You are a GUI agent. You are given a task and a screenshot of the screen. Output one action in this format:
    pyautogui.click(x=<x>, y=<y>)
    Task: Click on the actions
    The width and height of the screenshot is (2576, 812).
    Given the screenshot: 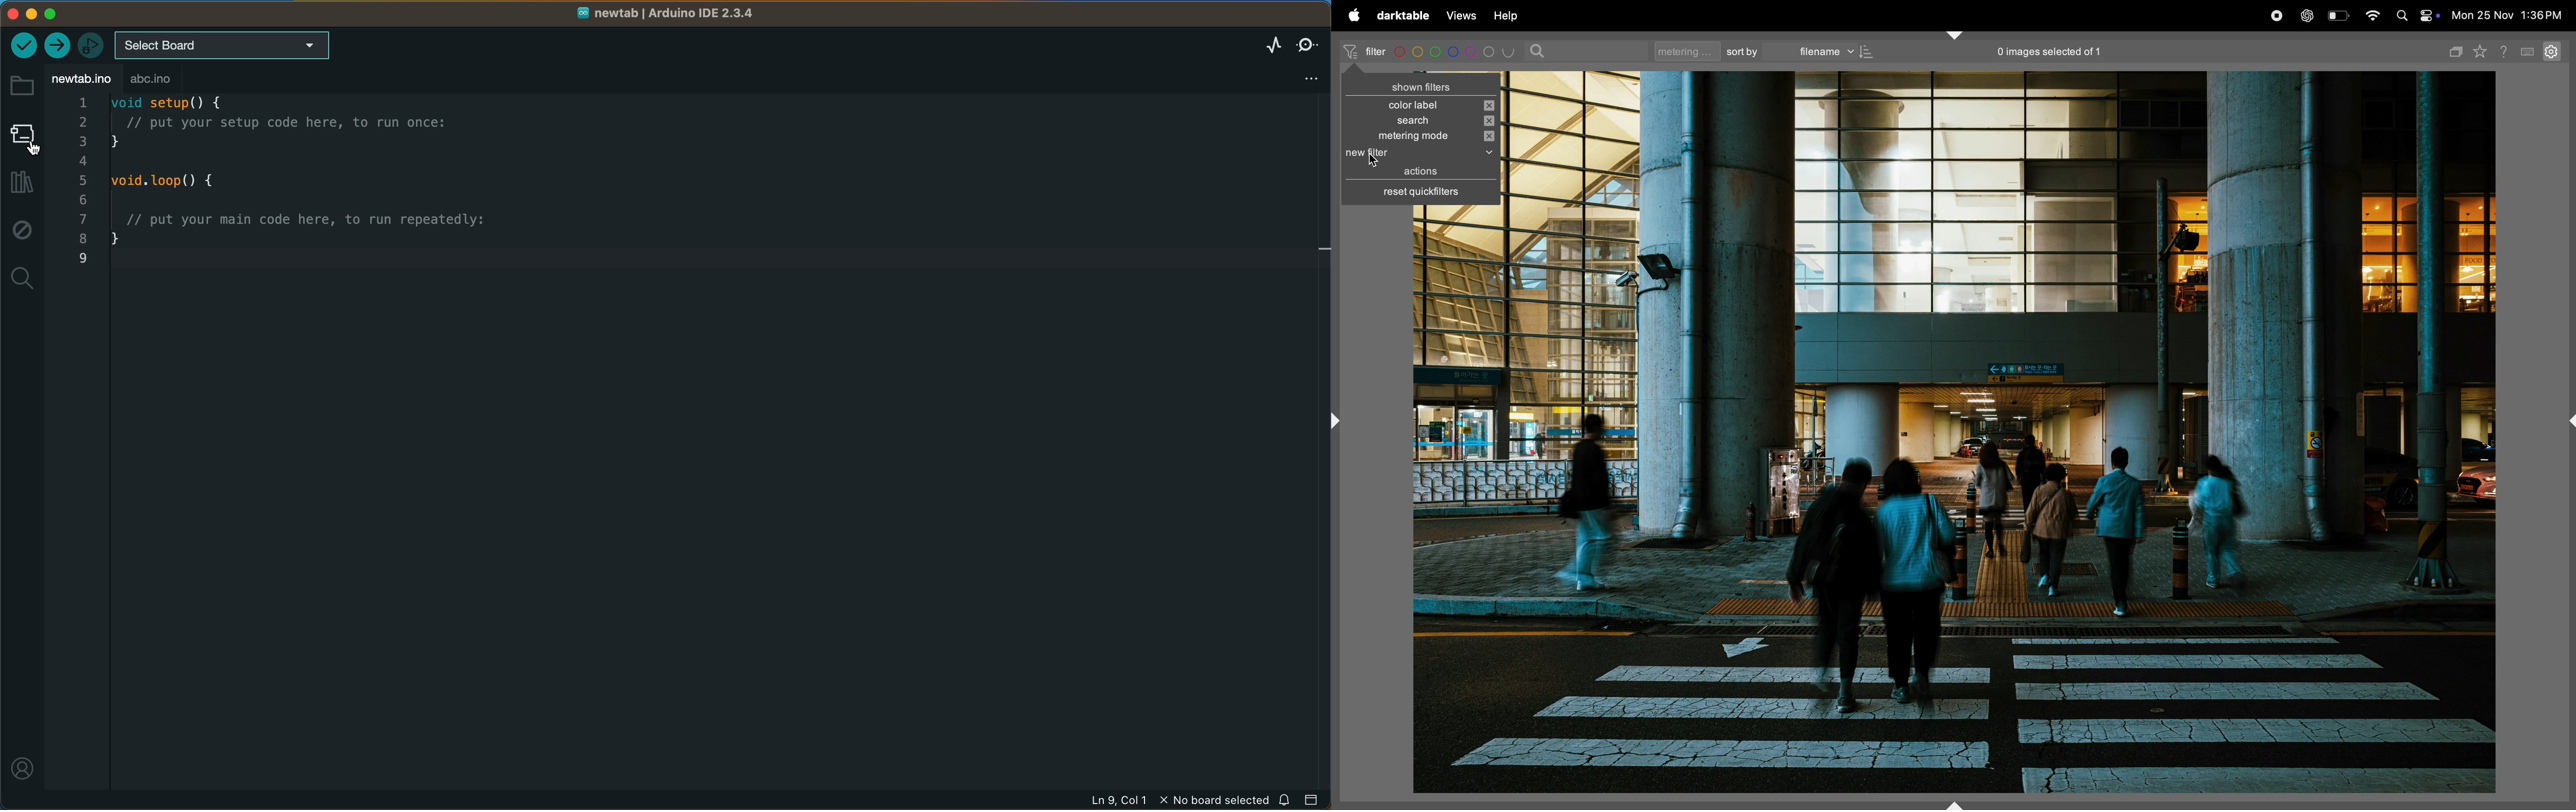 What is the action you would take?
    pyautogui.click(x=1421, y=172)
    